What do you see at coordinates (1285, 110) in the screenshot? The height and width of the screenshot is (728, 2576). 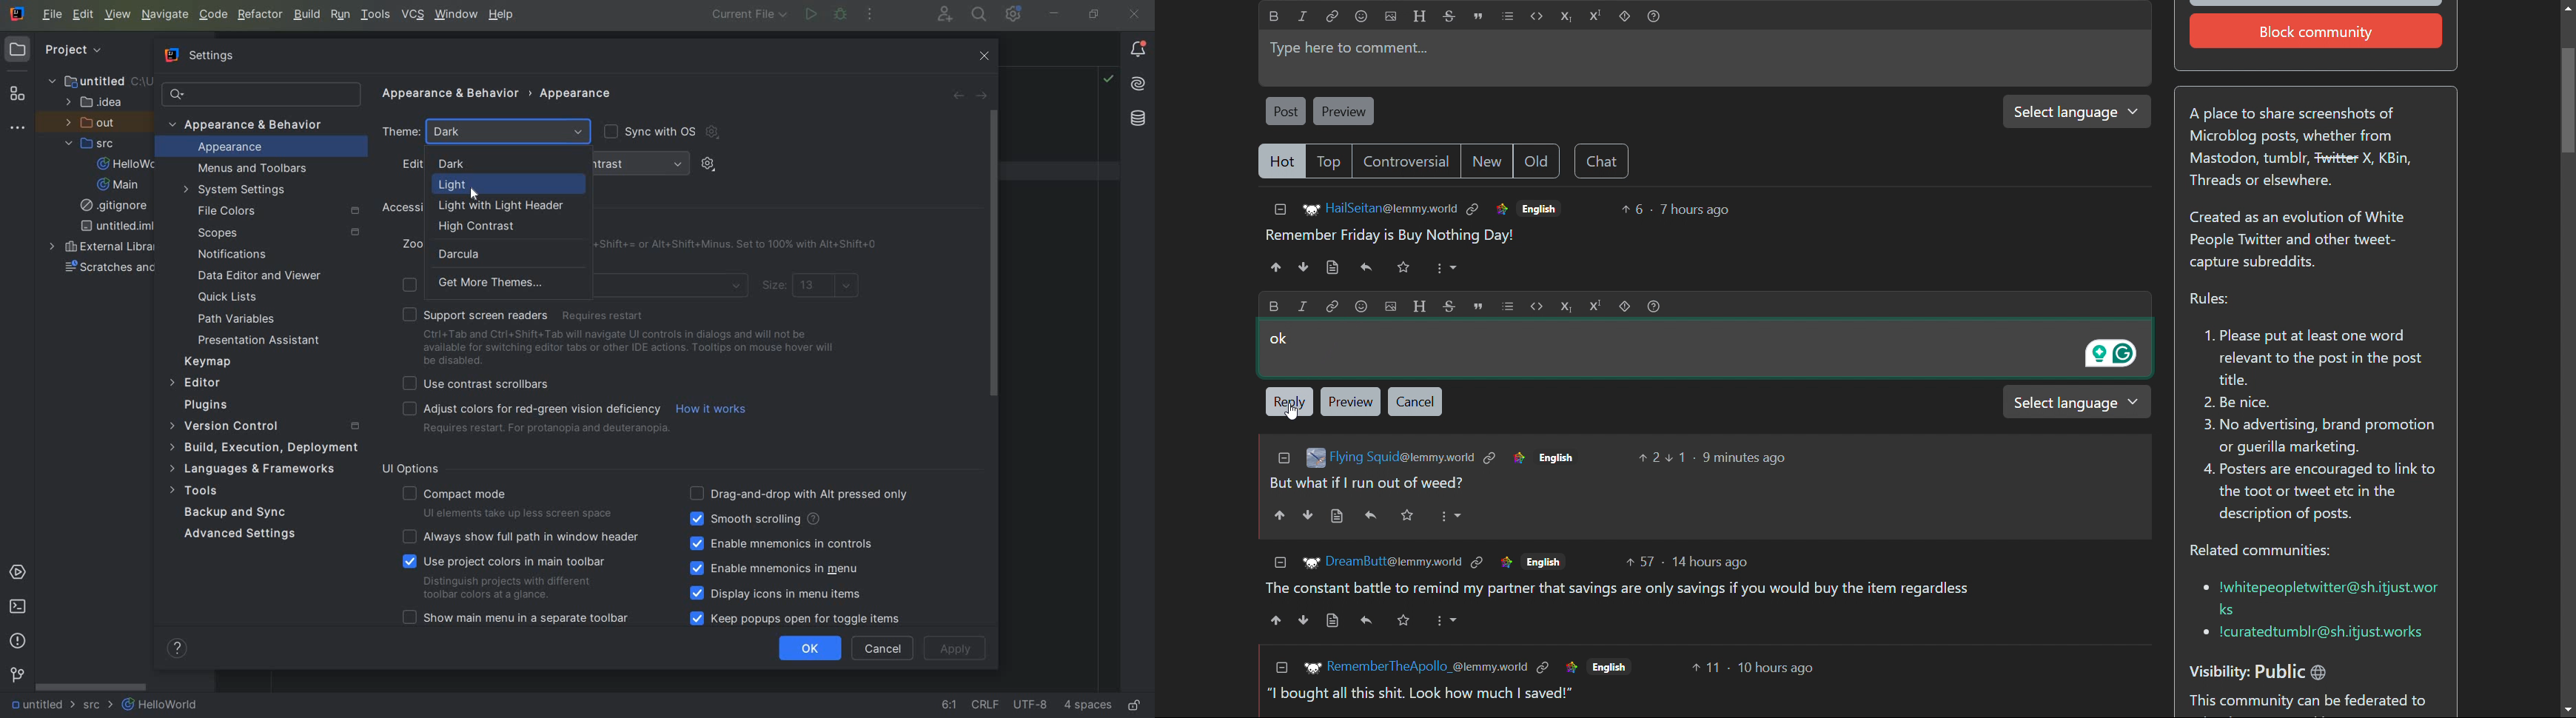 I see `post` at bounding box center [1285, 110].